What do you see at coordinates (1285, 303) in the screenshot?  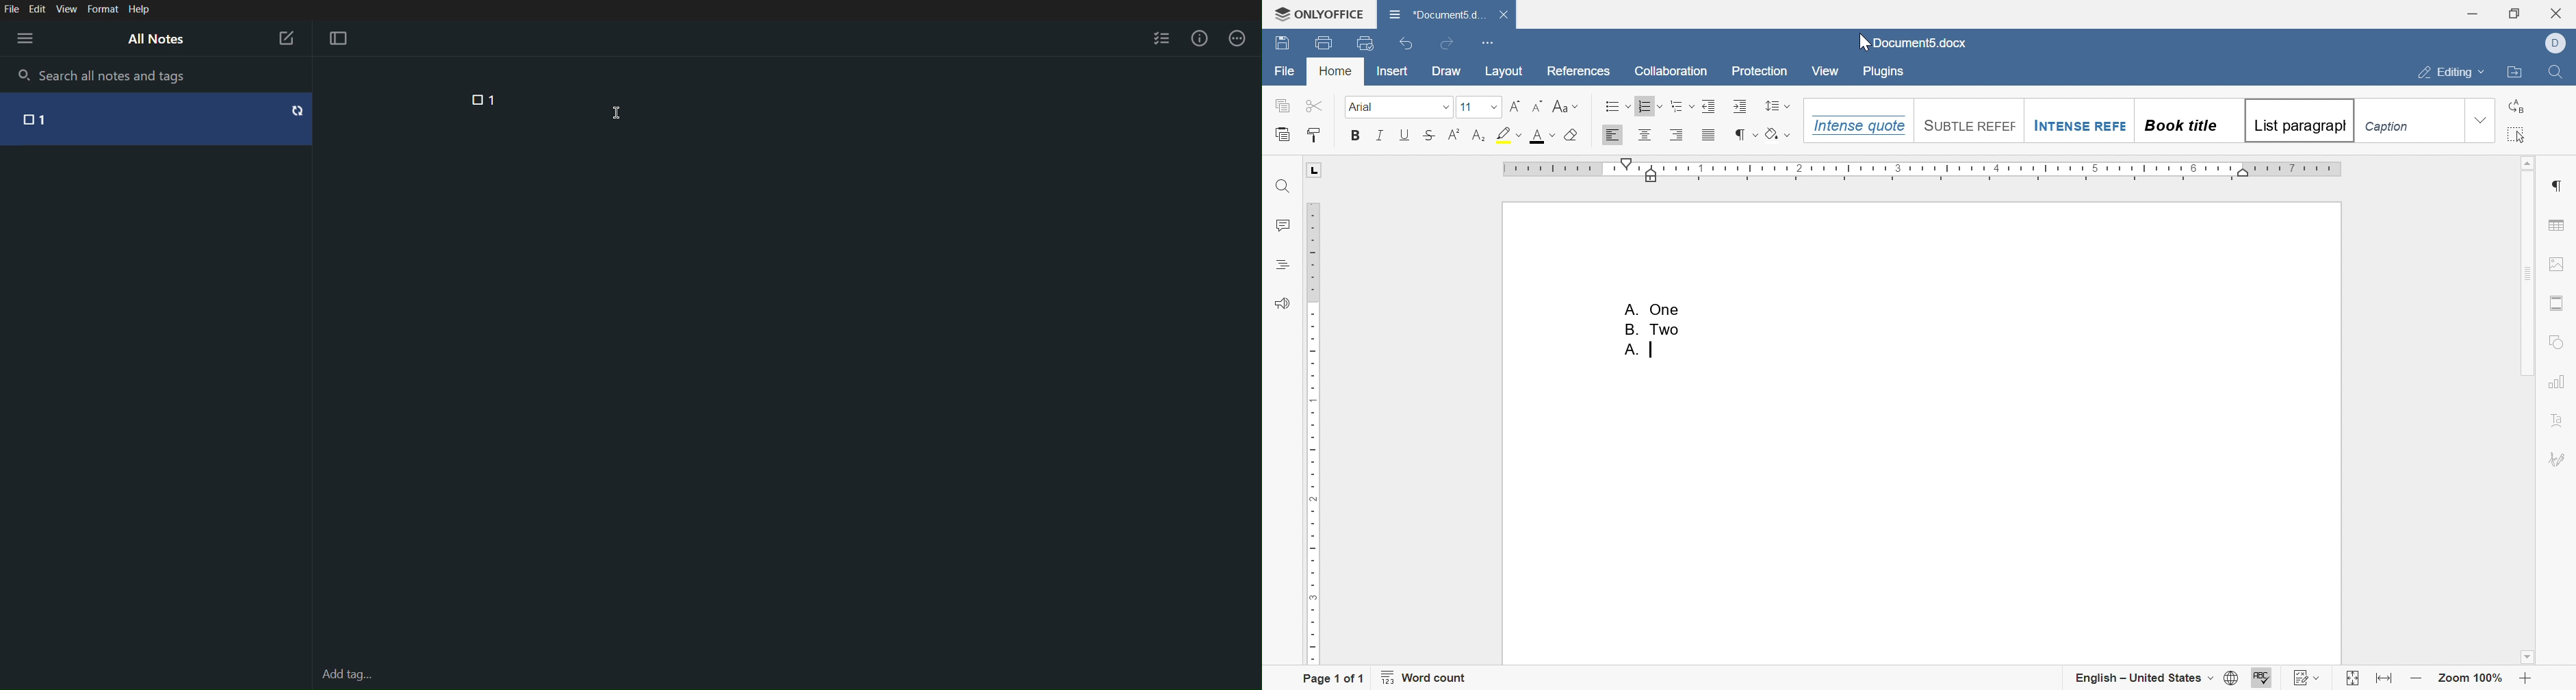 I see `feedback & support` at bounding box center [1285, 303].